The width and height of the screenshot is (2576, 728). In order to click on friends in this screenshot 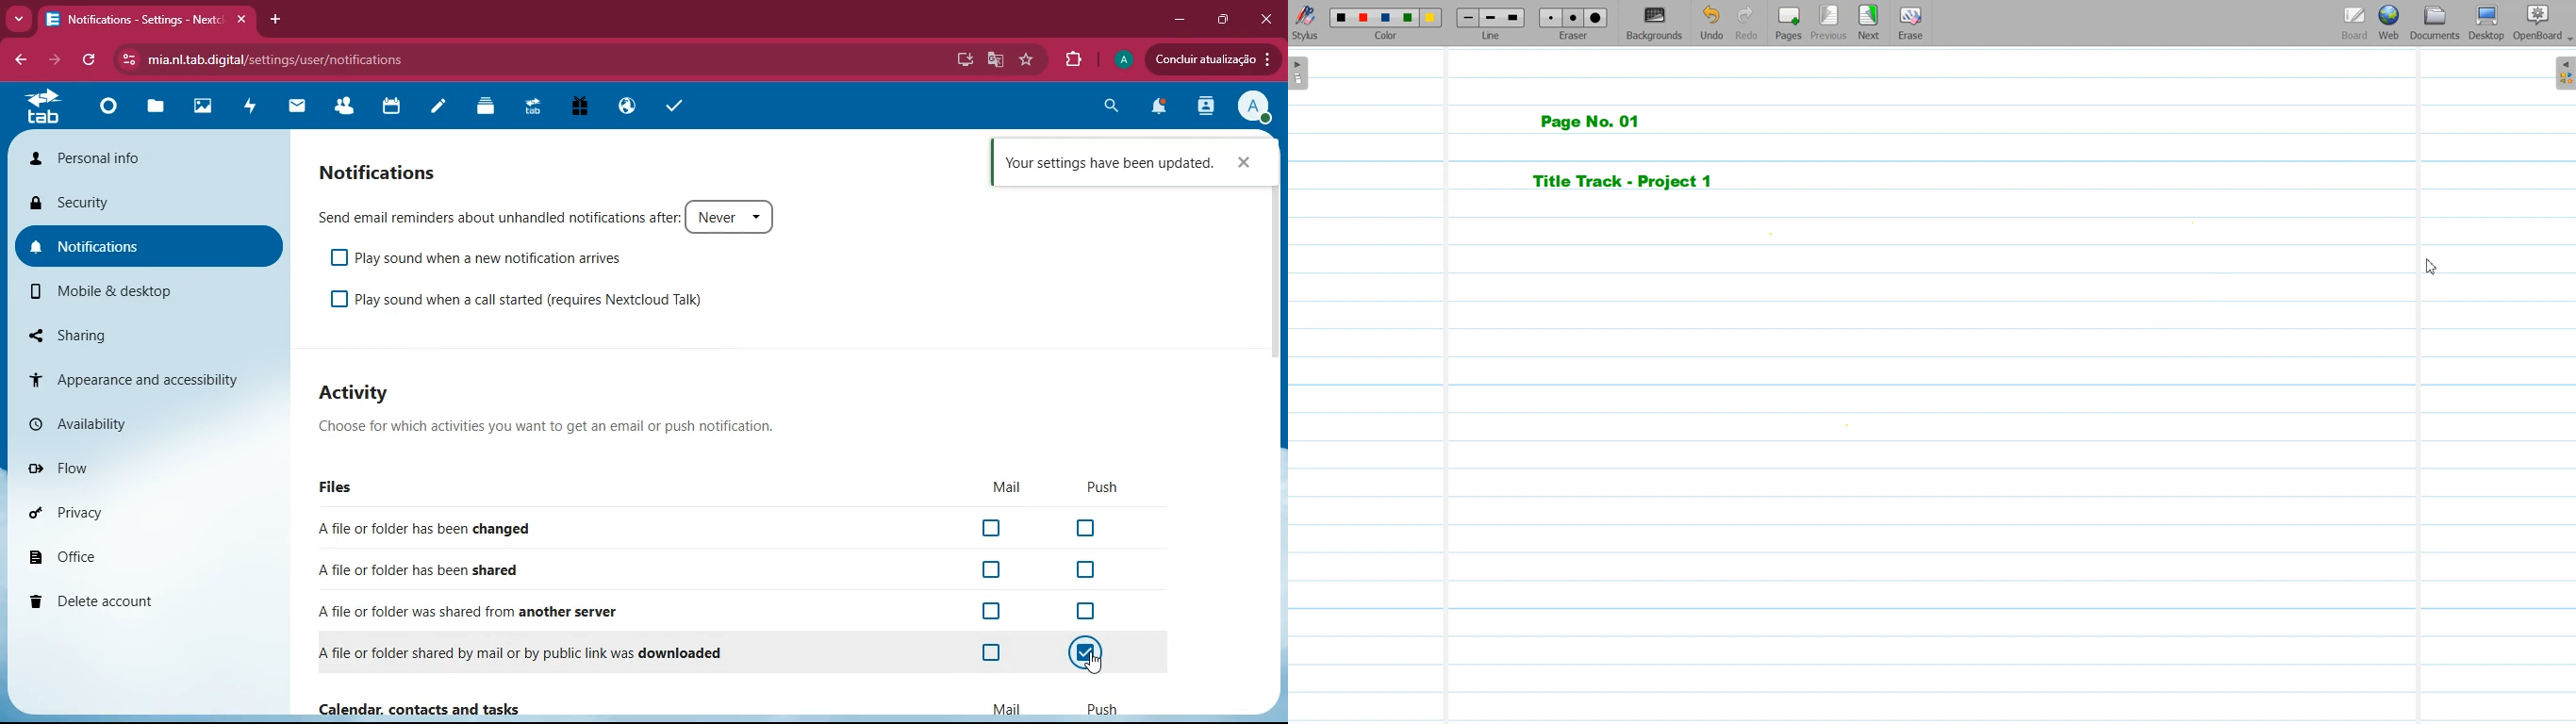, I will do `click(339, 108)`.